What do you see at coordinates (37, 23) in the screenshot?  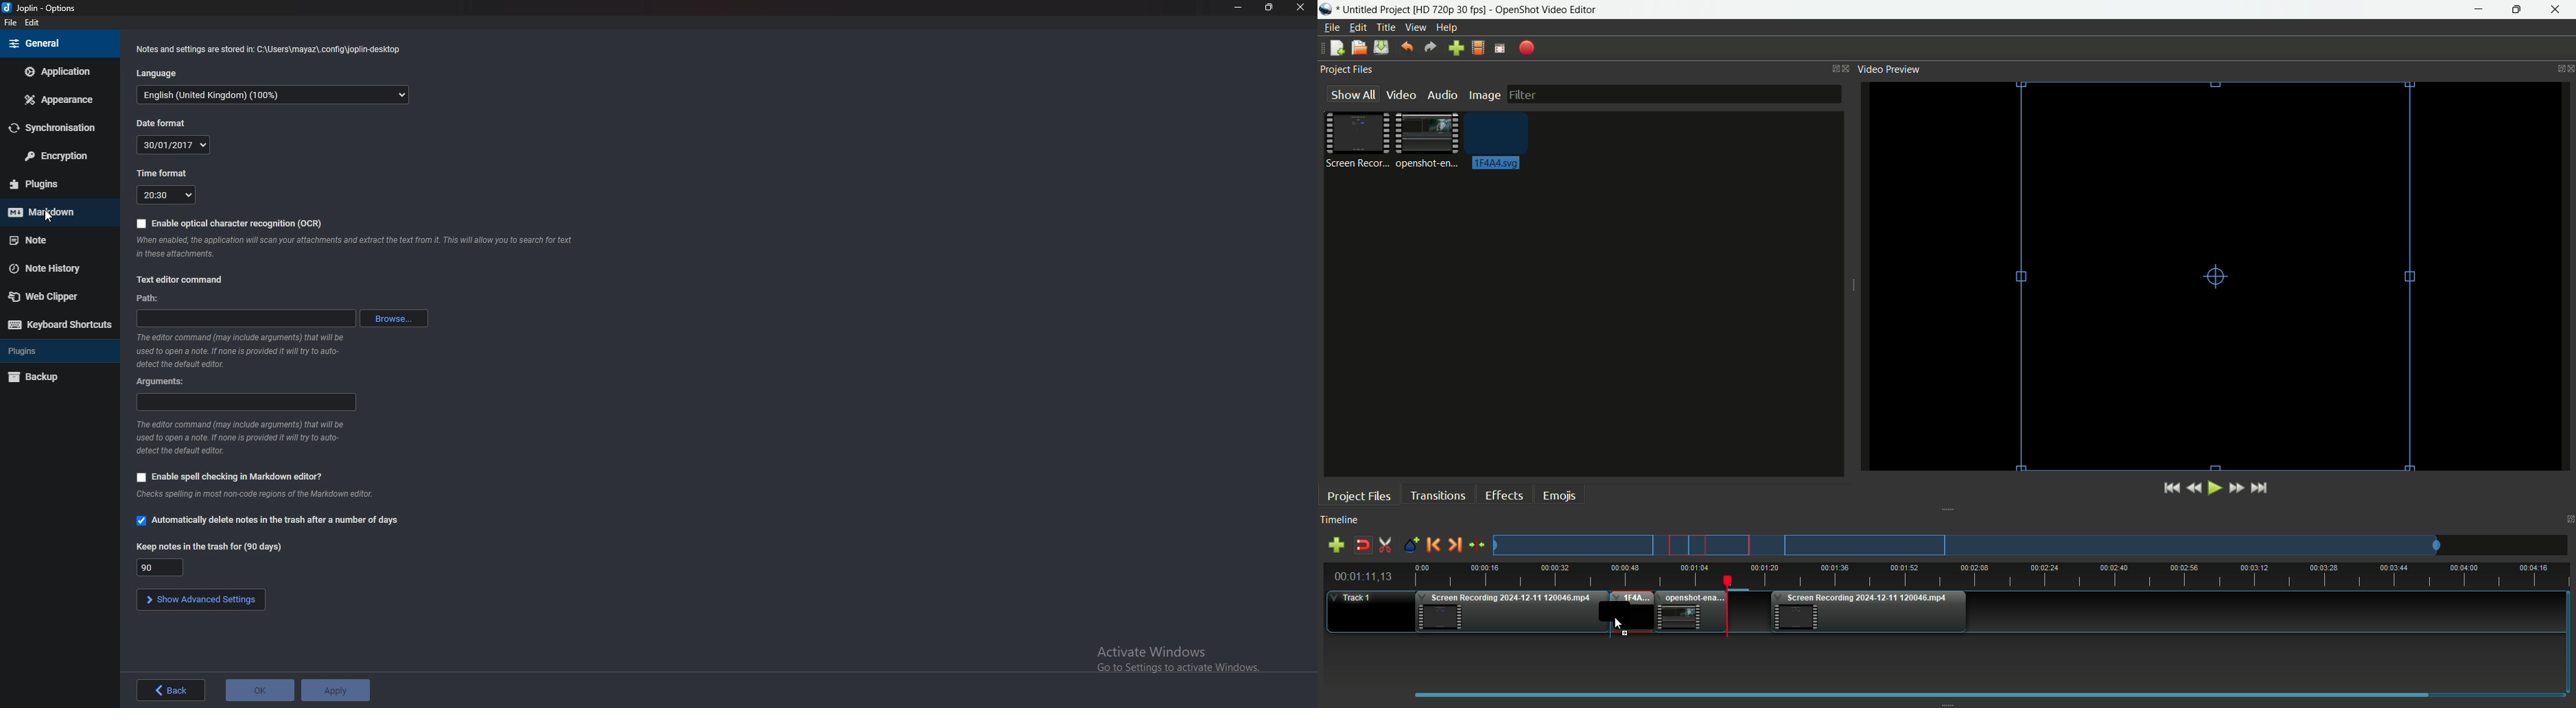 I see `edit` at bounding box center [37, 23].